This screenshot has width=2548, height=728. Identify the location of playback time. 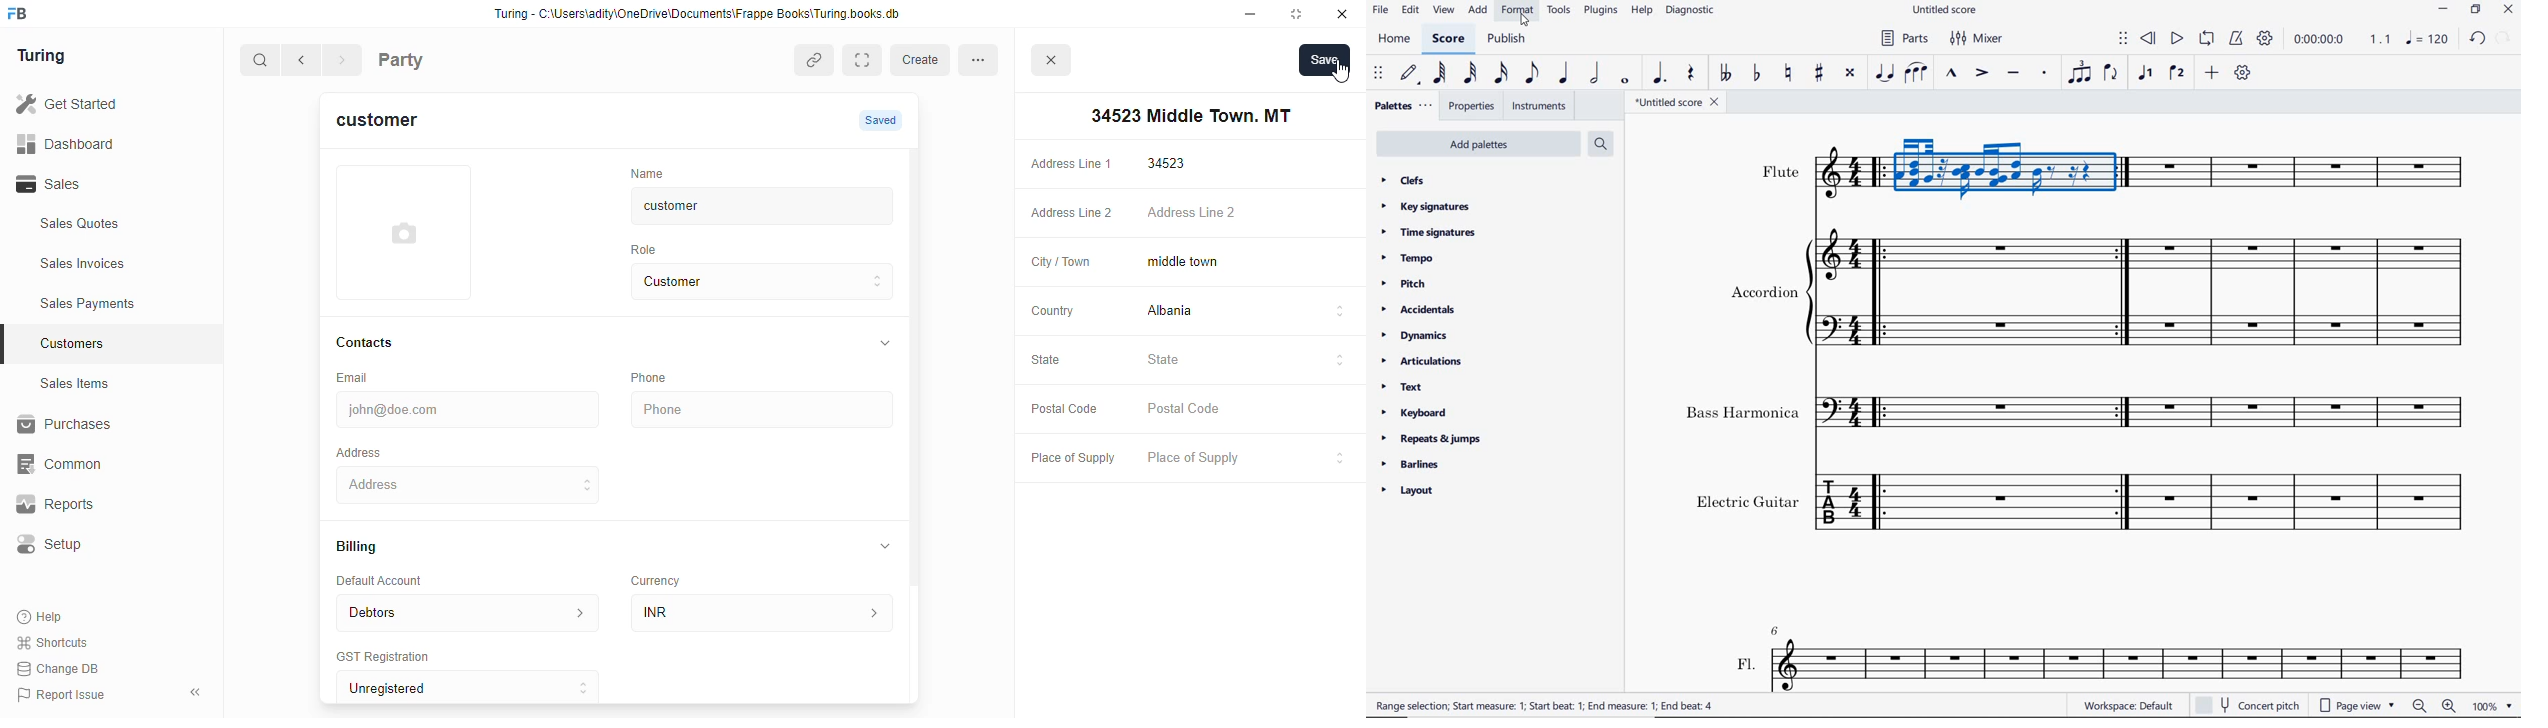
(2319, 40).